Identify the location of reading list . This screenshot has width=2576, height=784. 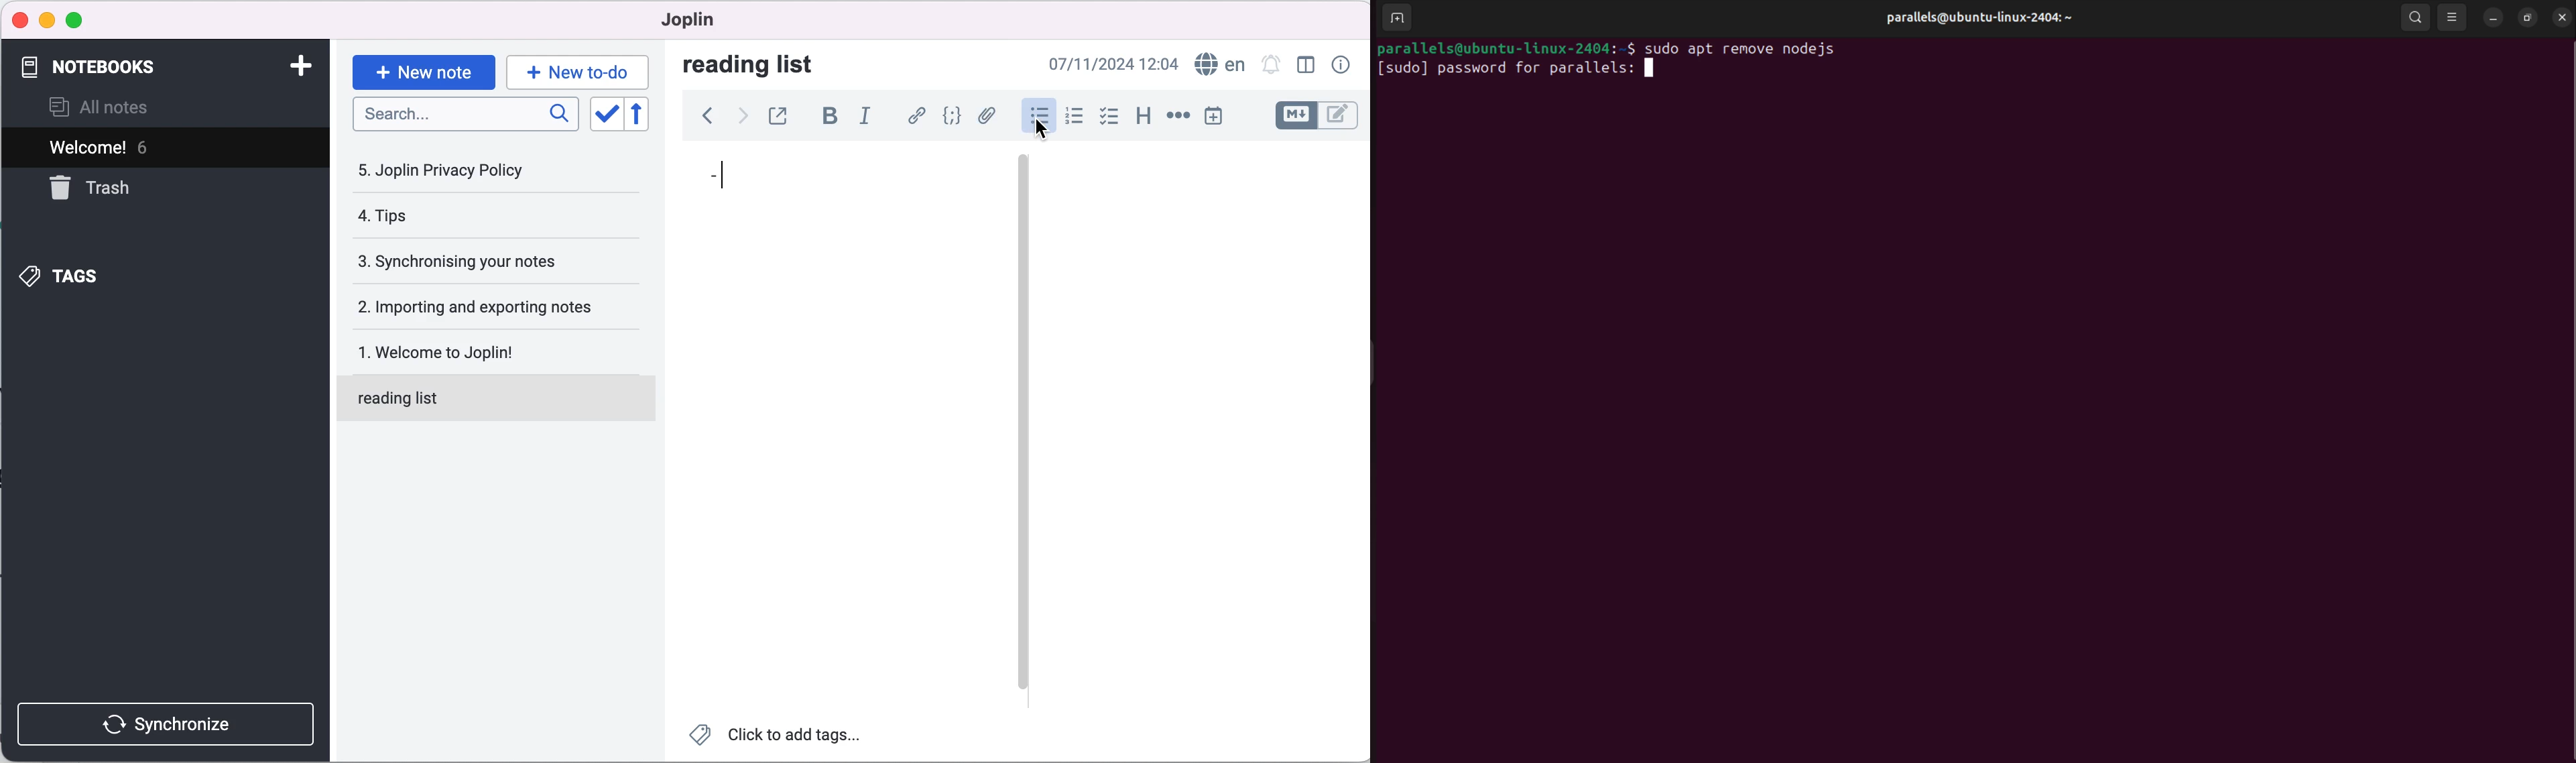
(500, 397).